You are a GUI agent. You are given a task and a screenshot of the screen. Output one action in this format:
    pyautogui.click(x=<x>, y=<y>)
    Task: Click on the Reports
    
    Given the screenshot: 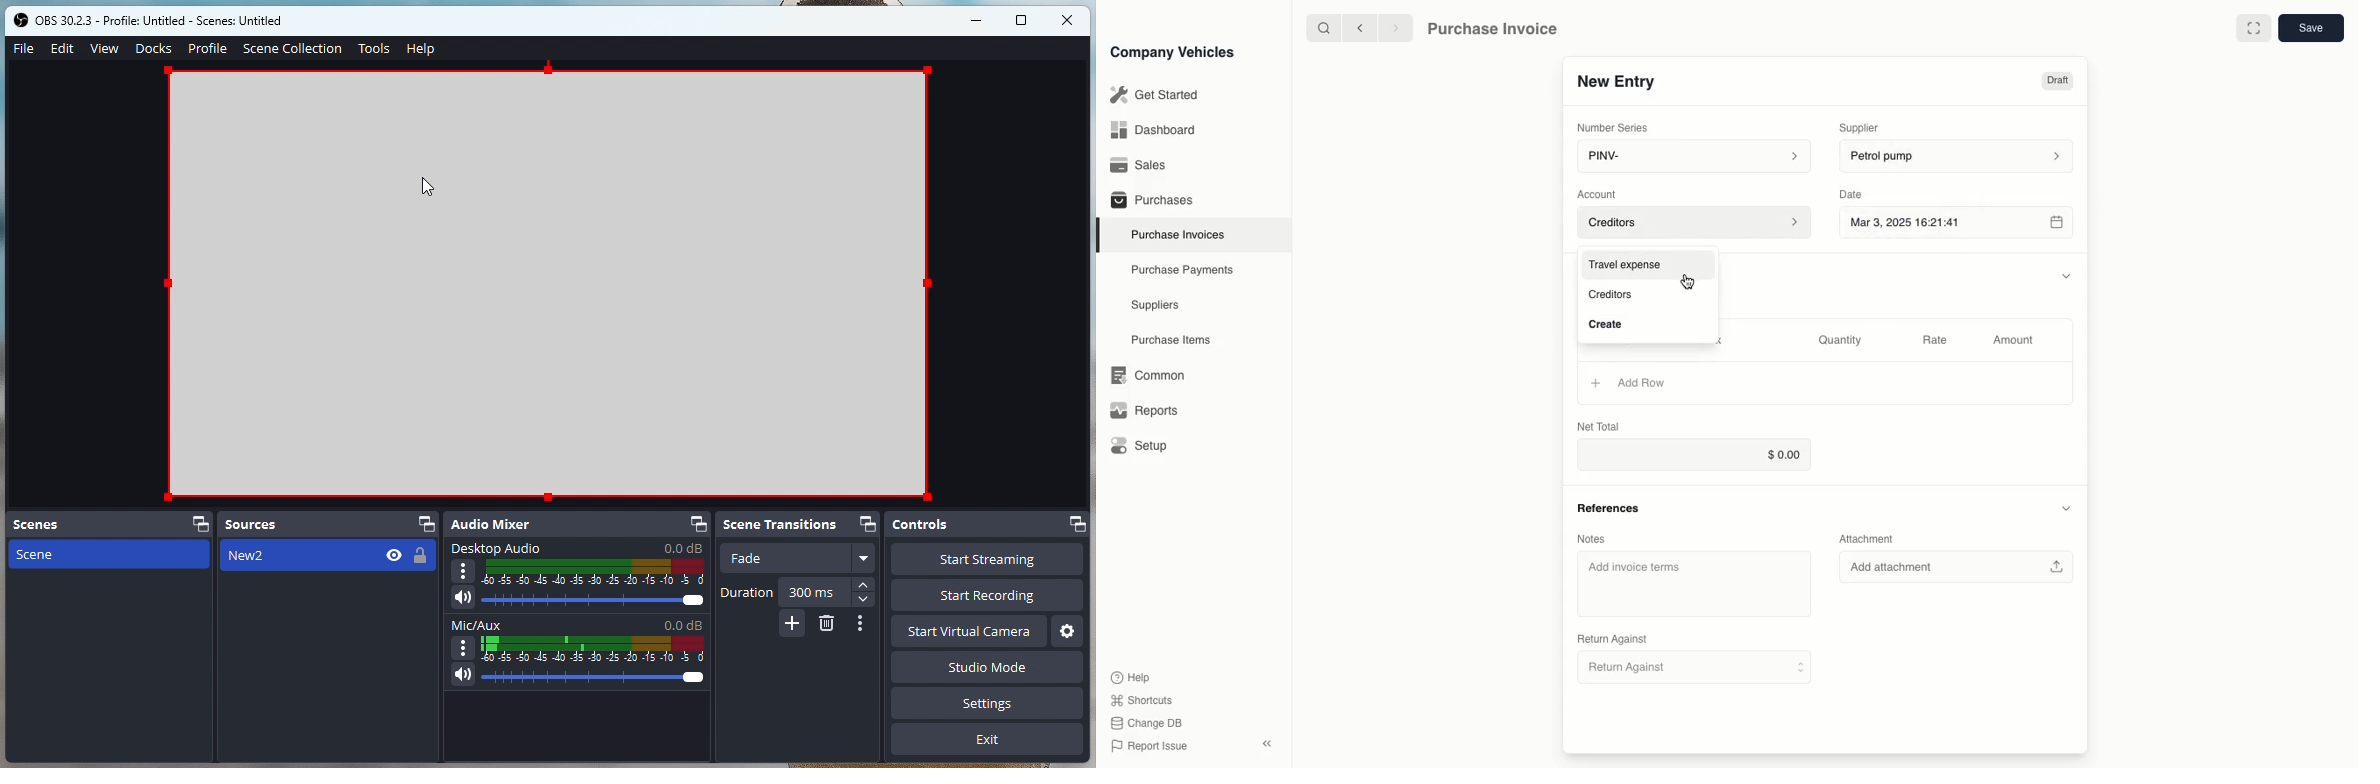 What is the action you would take?
    pyautogui.click(x=1144, y=410)
    